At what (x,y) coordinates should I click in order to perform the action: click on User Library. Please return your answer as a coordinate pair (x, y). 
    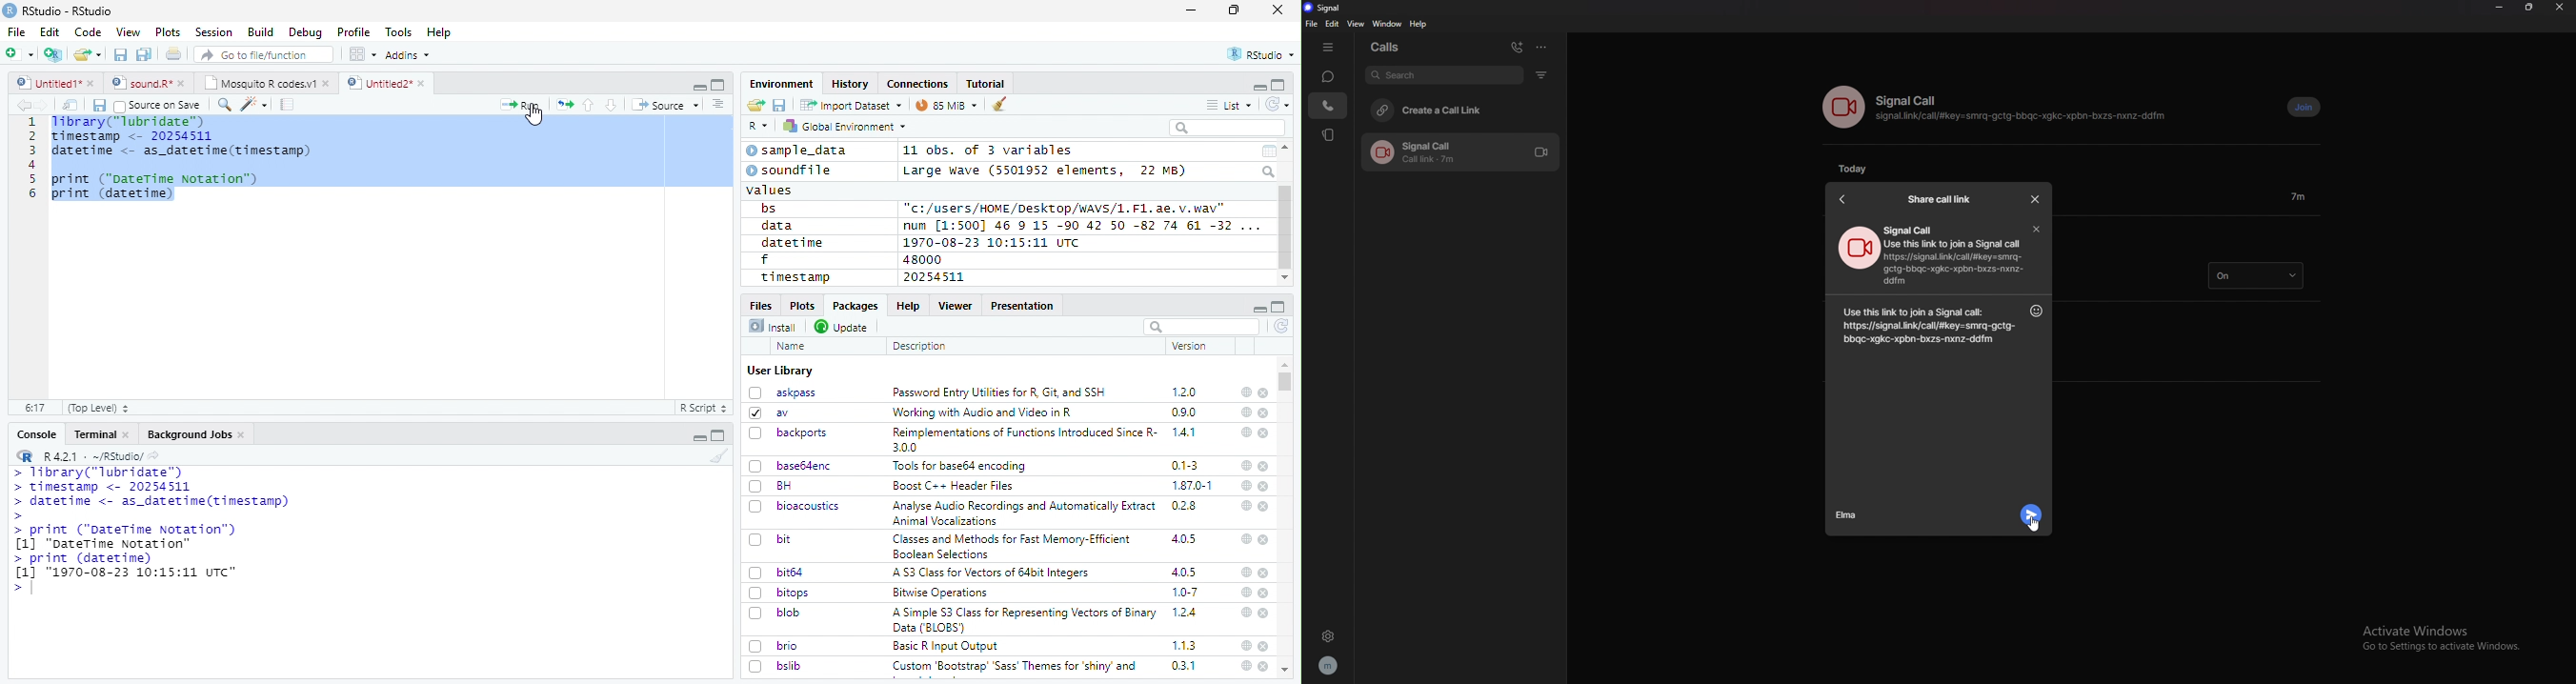
    Looking at the image, I should click on (780, 371).